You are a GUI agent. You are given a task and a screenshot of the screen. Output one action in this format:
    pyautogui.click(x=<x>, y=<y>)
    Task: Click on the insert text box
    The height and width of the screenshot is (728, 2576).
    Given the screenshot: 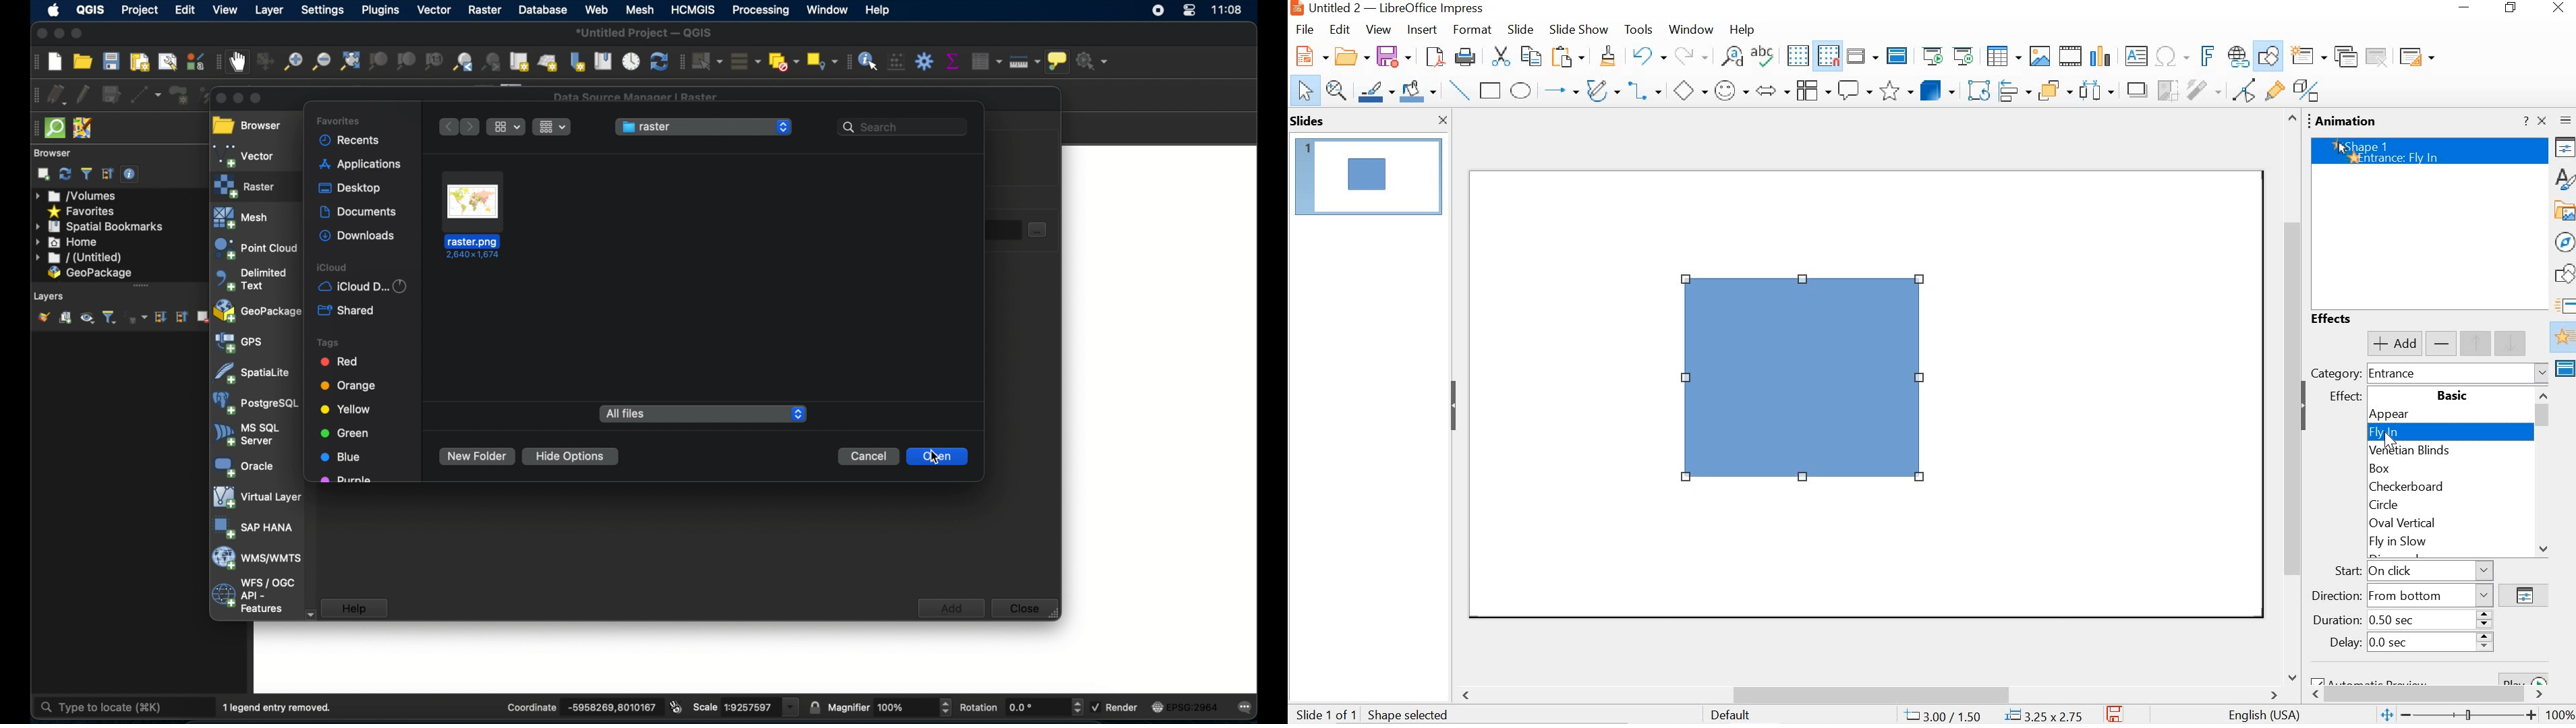 What is the action you would take?
    pyautogui.click(x=2136, y=58)
    